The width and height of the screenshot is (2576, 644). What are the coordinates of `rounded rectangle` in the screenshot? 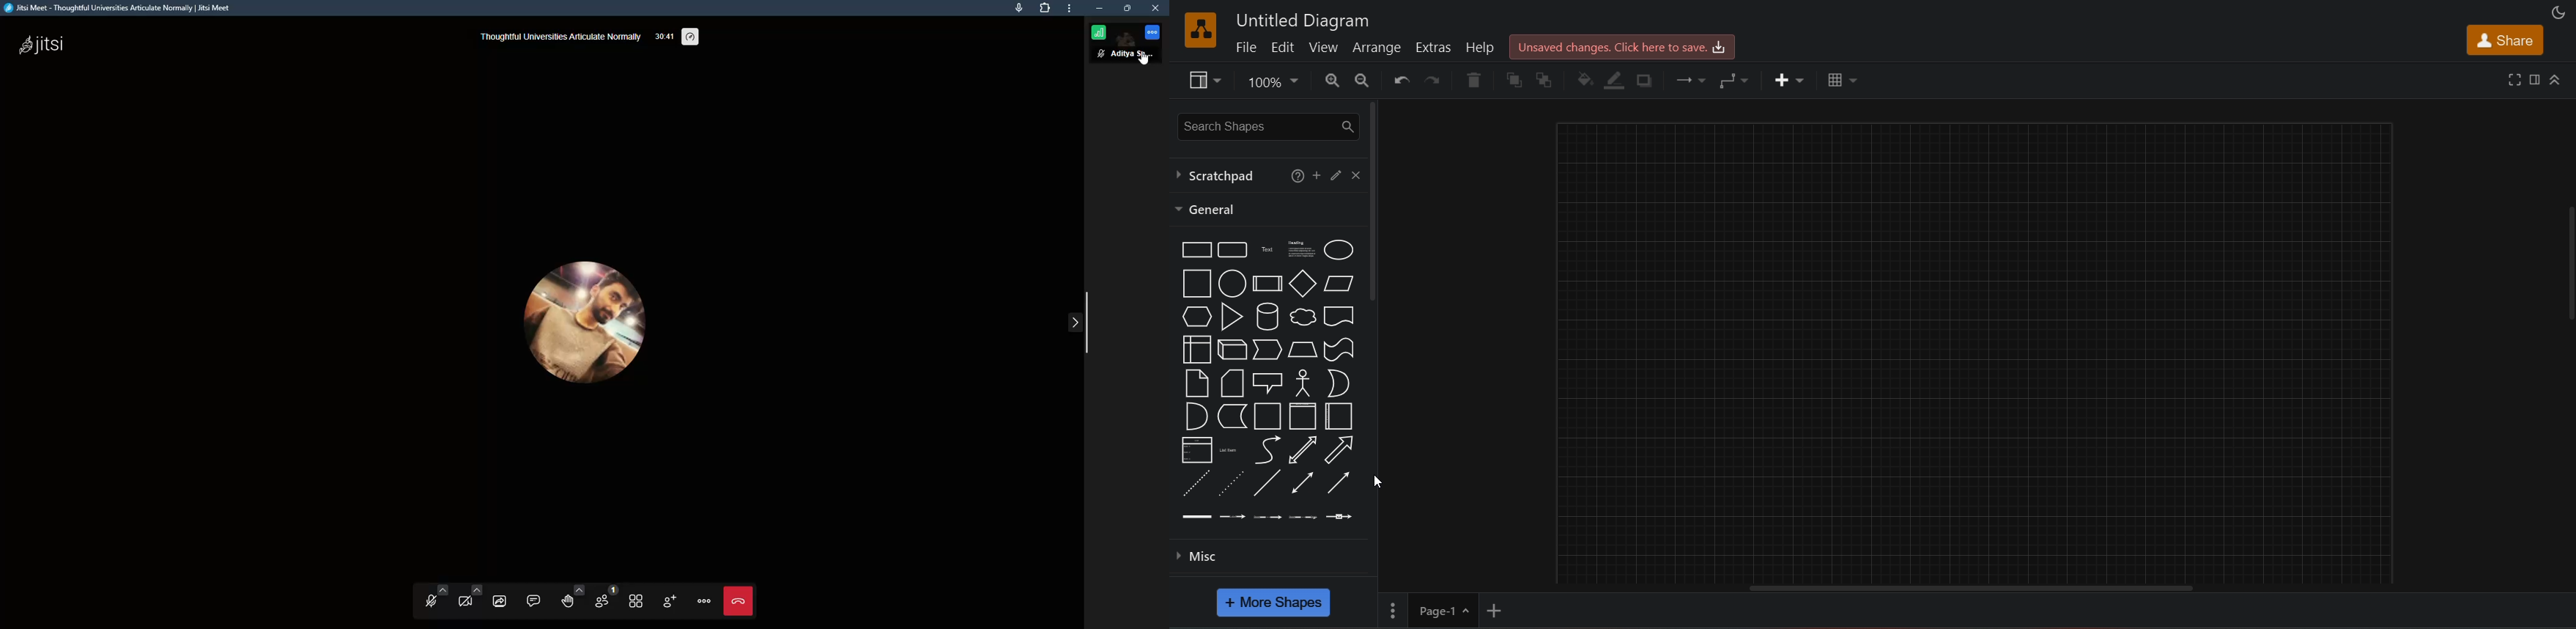 It's located at (1232, 249).